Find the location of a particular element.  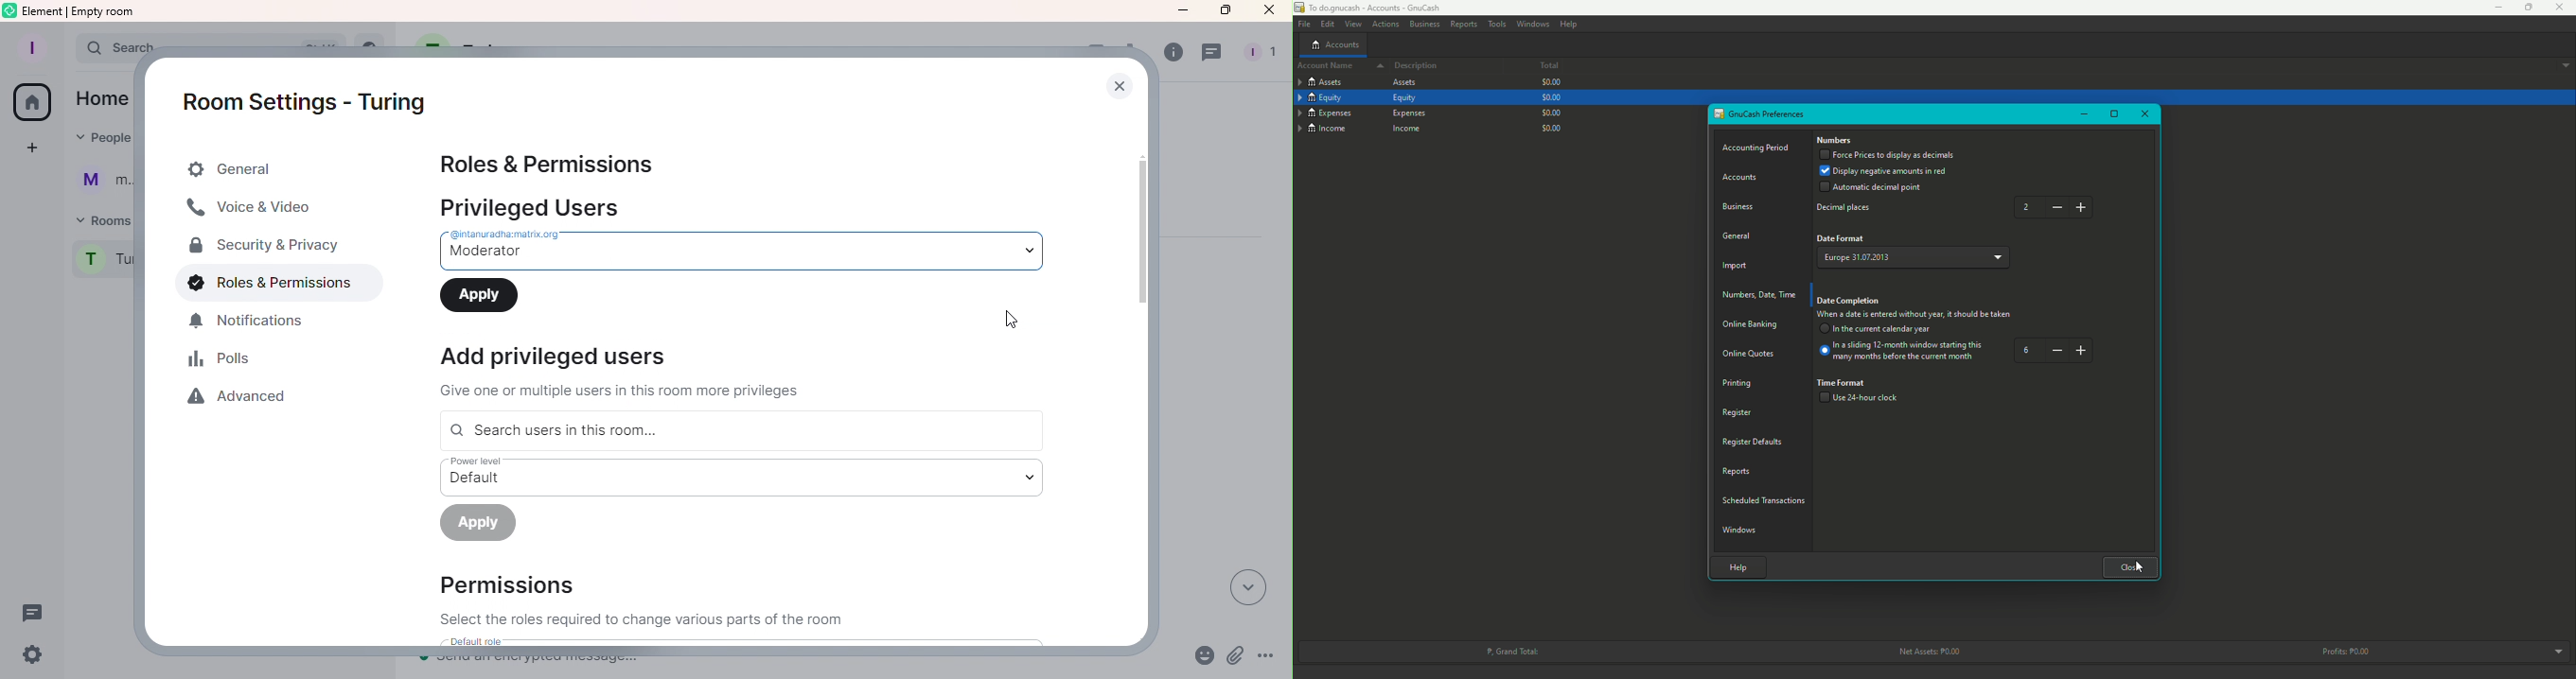

Online Quotes is located at coordinates (1754, 354).